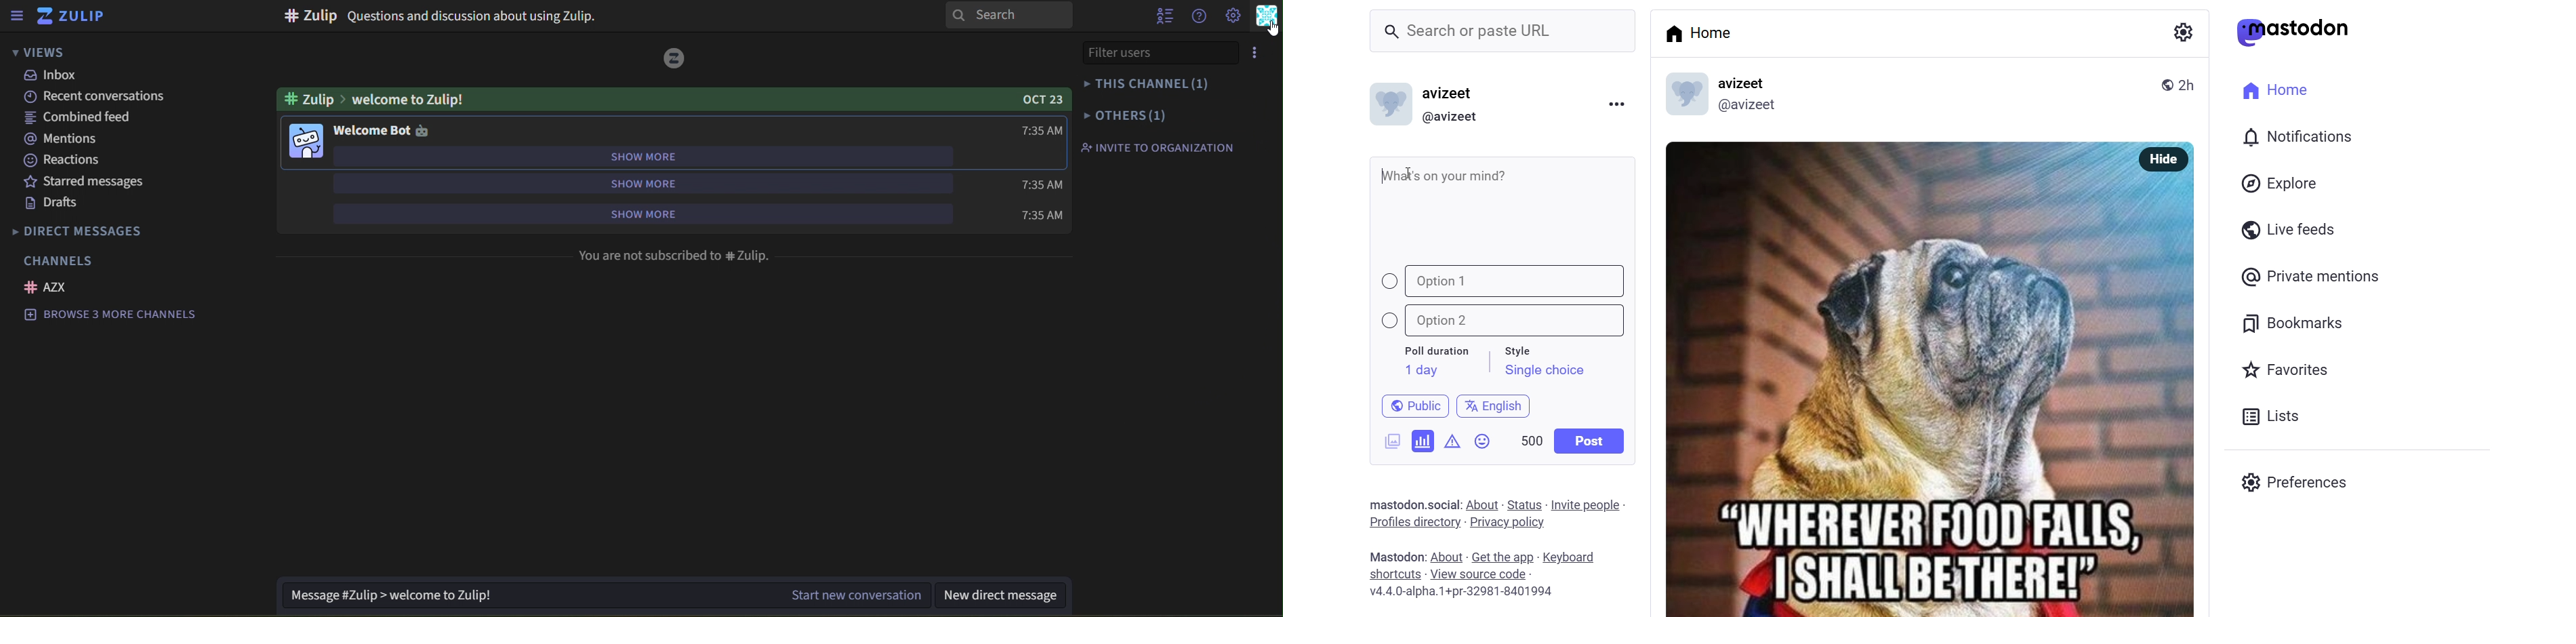 The height and width of the screenshot is (644, 2576). What do you see at coordinates (62, 139) in the screenshot?
I see `mentions` at bounding box center [62, 139].